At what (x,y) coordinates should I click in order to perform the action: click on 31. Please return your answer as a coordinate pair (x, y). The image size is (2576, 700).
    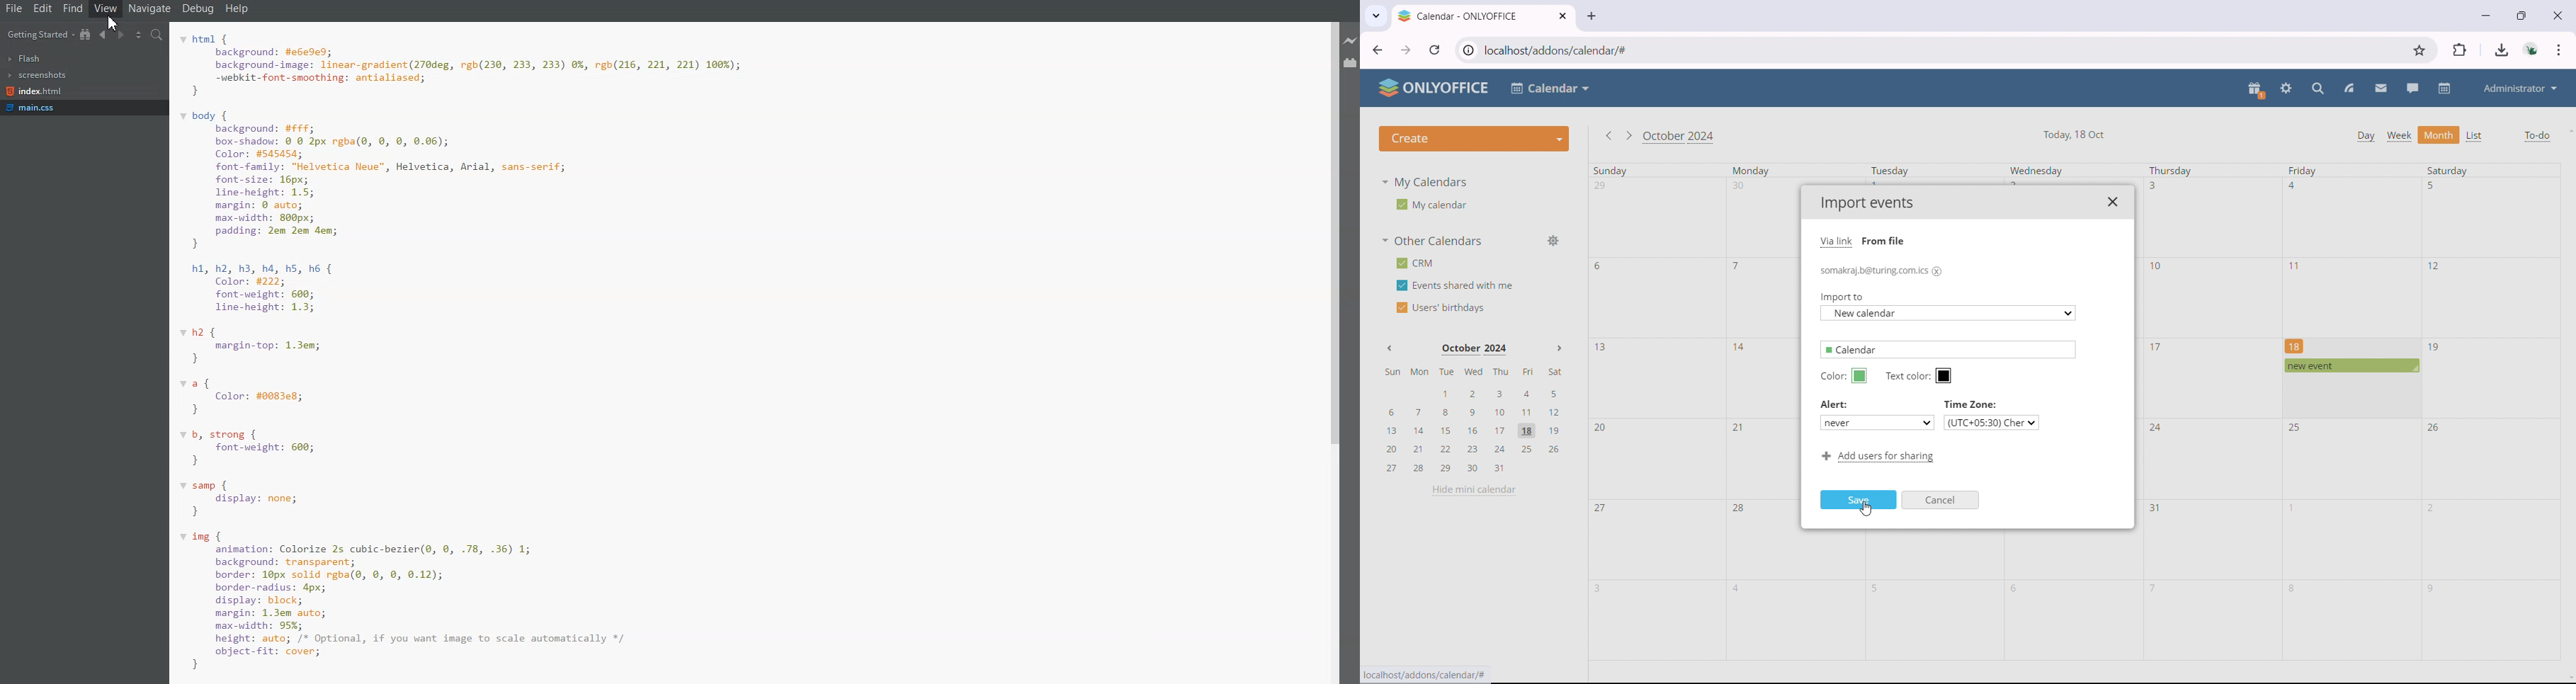
    Looking at the image, I should click on (2156, 508).